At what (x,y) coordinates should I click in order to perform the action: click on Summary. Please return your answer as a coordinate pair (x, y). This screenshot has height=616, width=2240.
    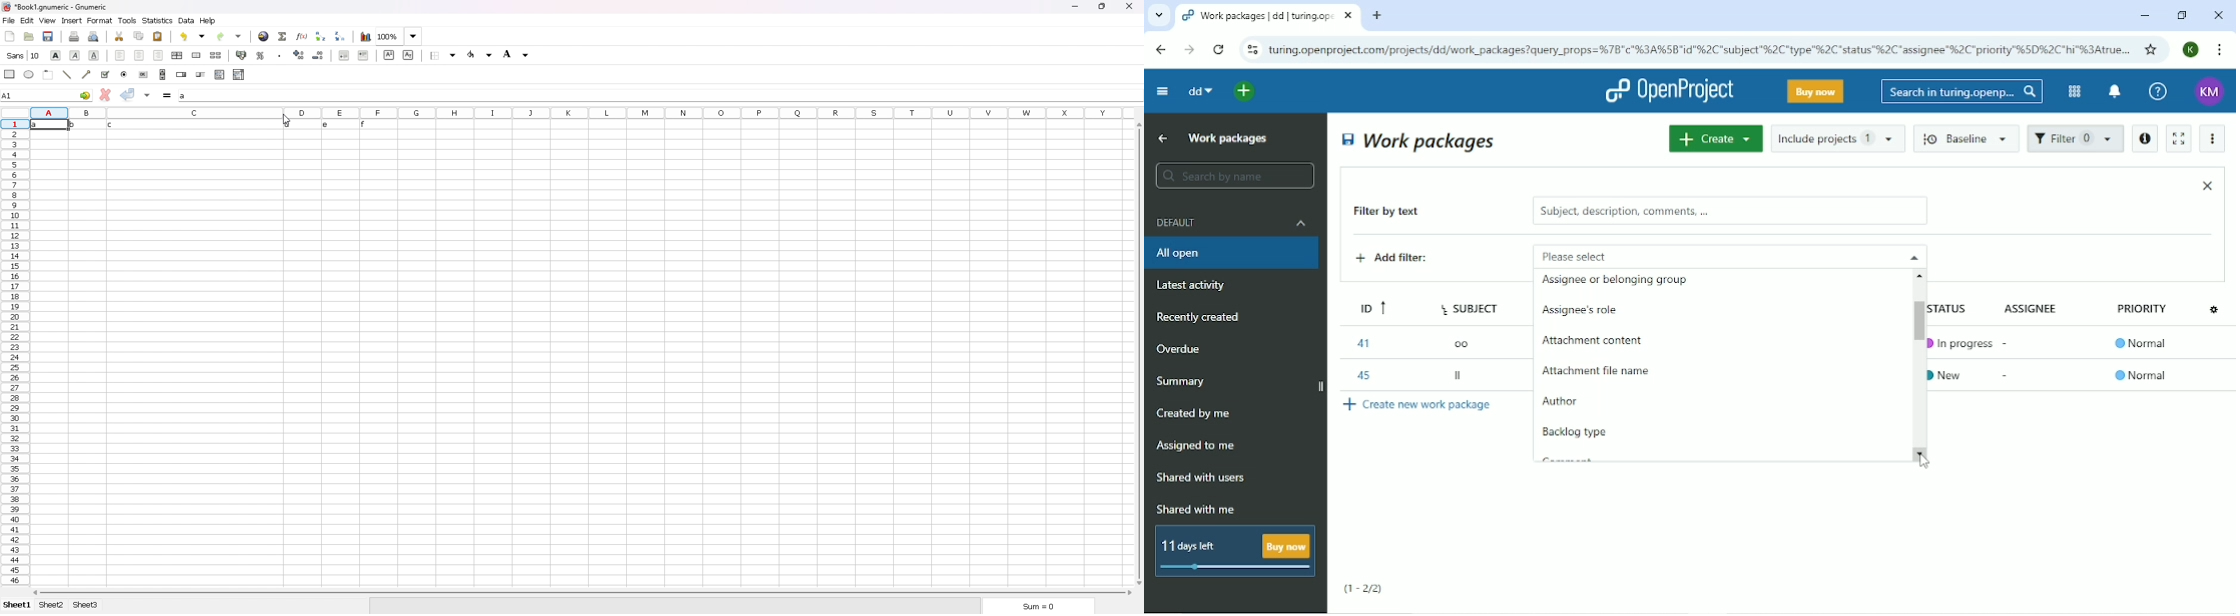
    Looking at the image, I should click on (1184, 381).